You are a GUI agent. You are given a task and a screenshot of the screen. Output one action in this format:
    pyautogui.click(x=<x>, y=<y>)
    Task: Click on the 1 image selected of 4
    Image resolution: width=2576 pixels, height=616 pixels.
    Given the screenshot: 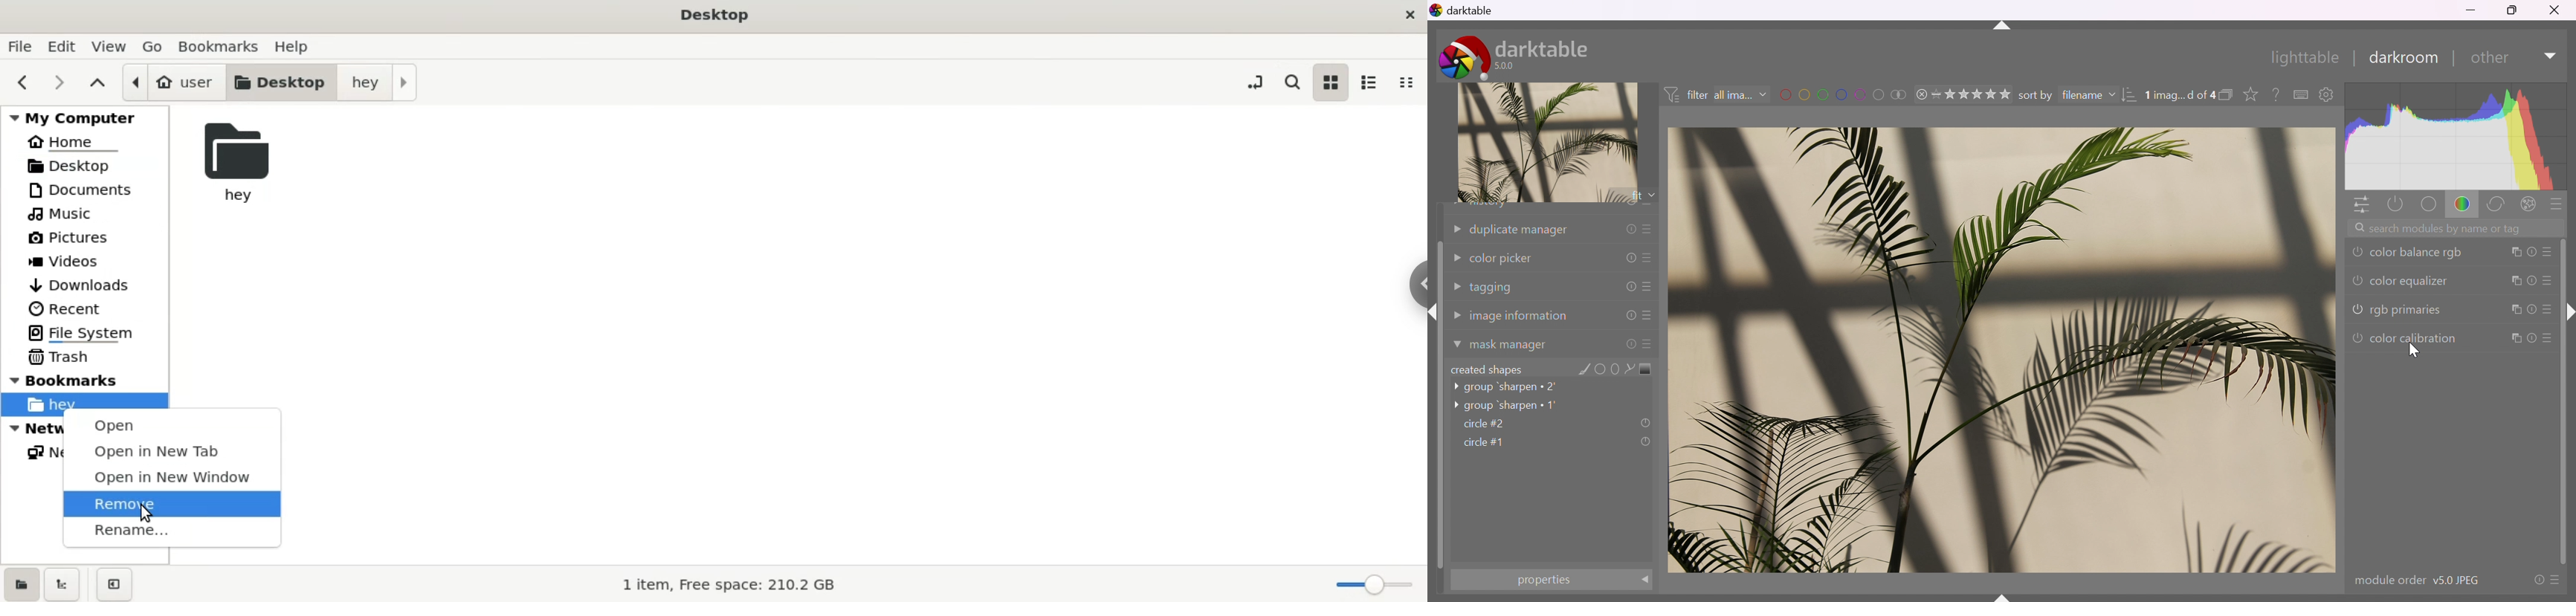 What is the action you would take?
    pyautogui.click(x=2180, y=96)
    